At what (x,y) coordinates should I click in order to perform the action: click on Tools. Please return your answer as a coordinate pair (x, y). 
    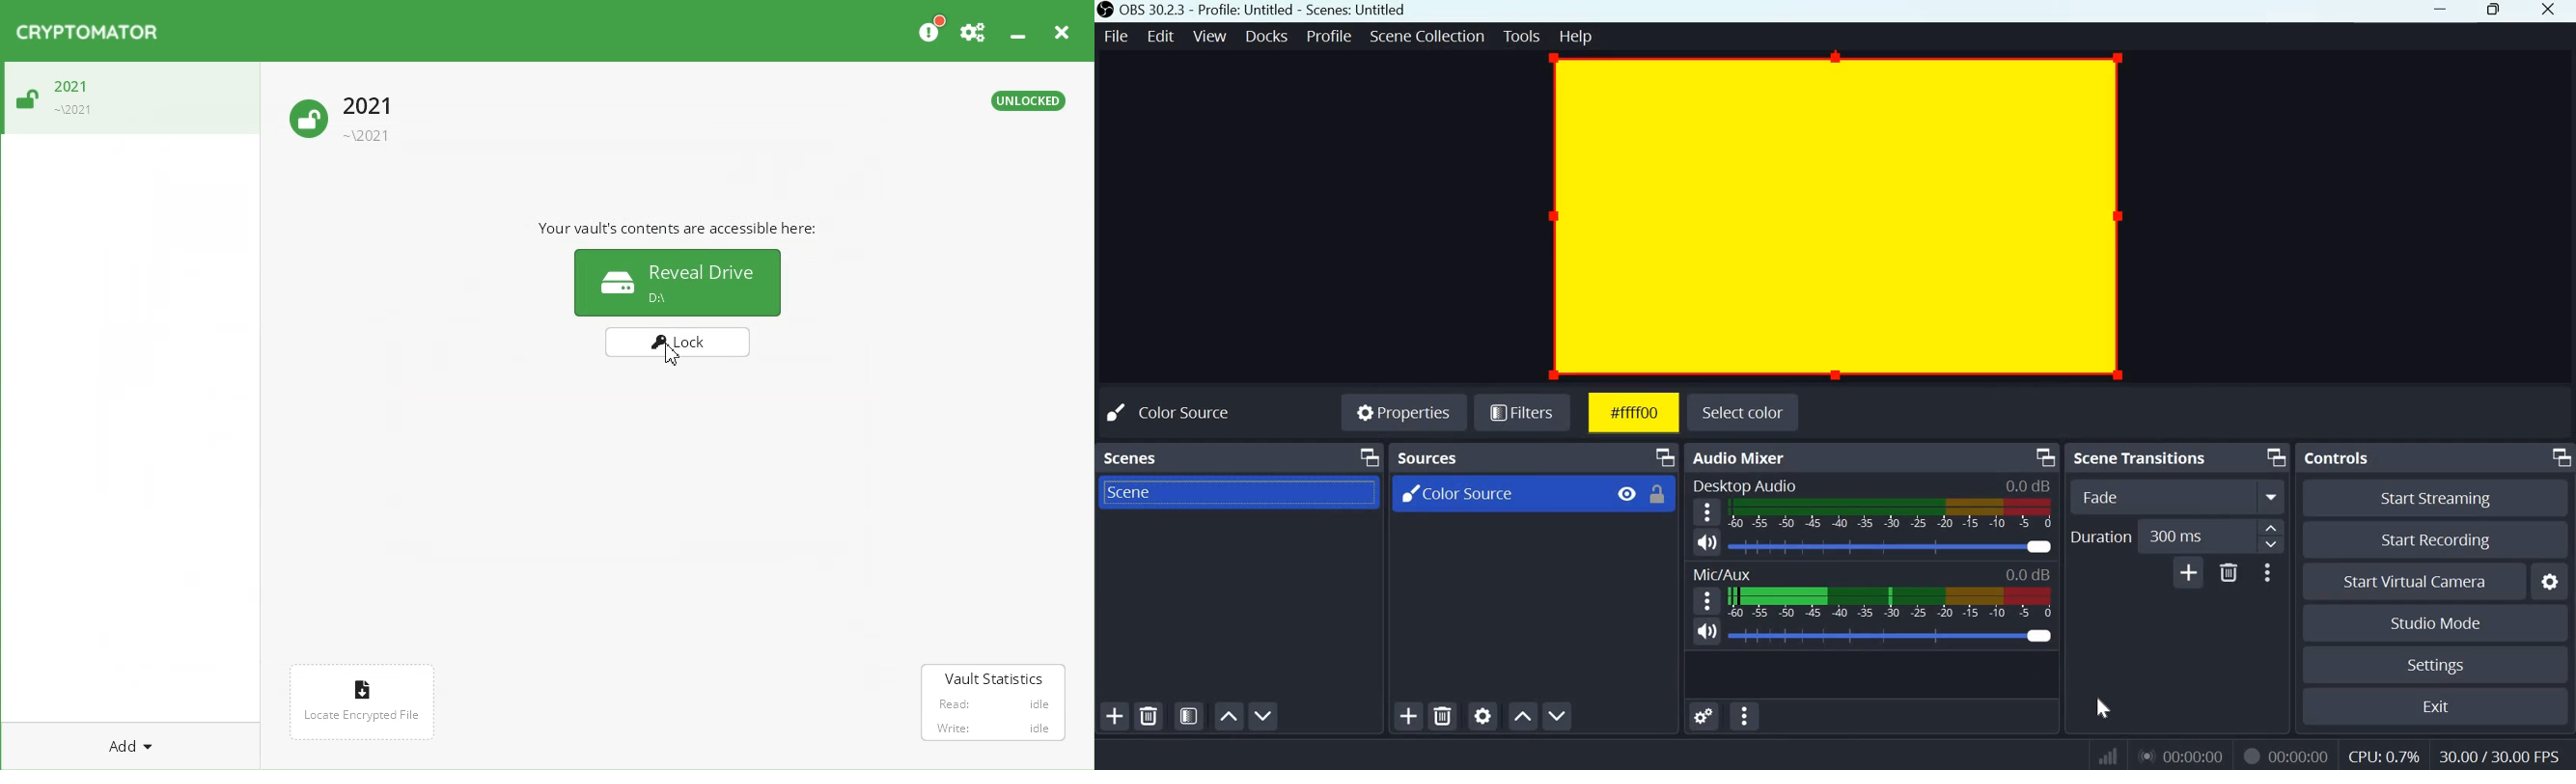
    Looking at the image, I should click on (1523, 36).